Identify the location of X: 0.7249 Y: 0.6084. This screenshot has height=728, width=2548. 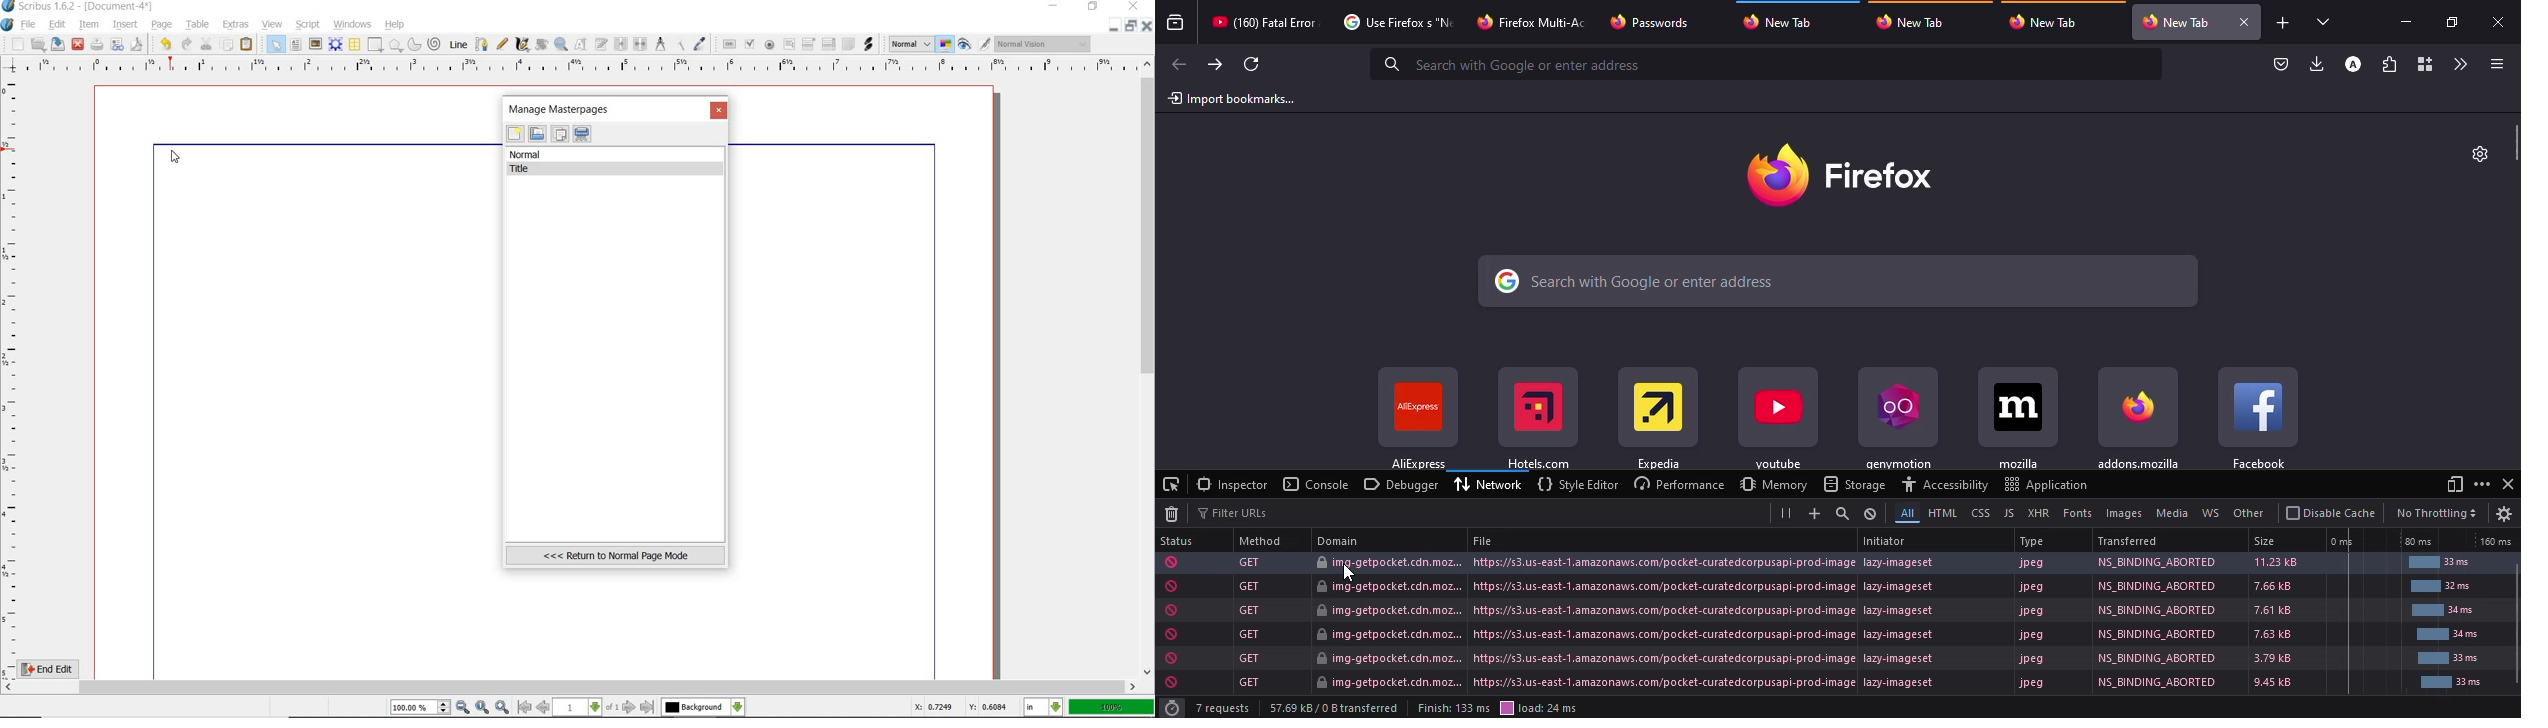
(961, 708).